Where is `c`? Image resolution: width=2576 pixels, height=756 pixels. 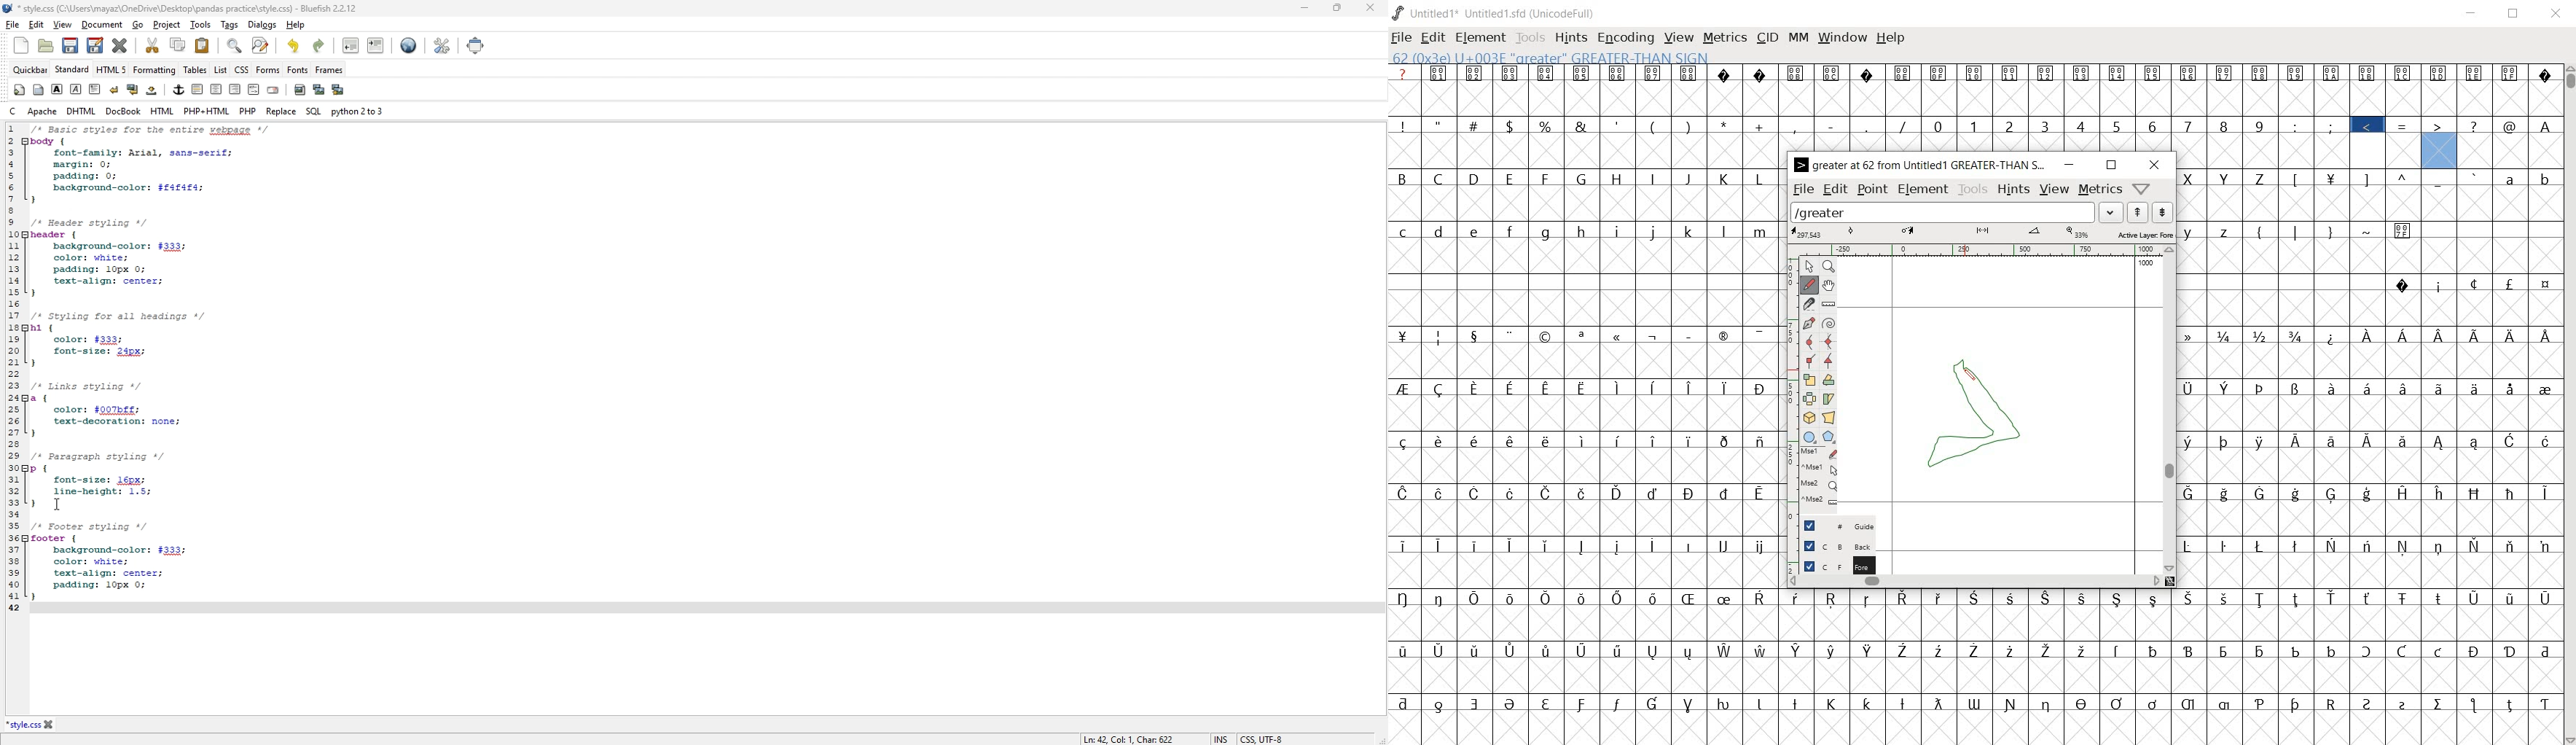
c is located at coordinates (13, 111).